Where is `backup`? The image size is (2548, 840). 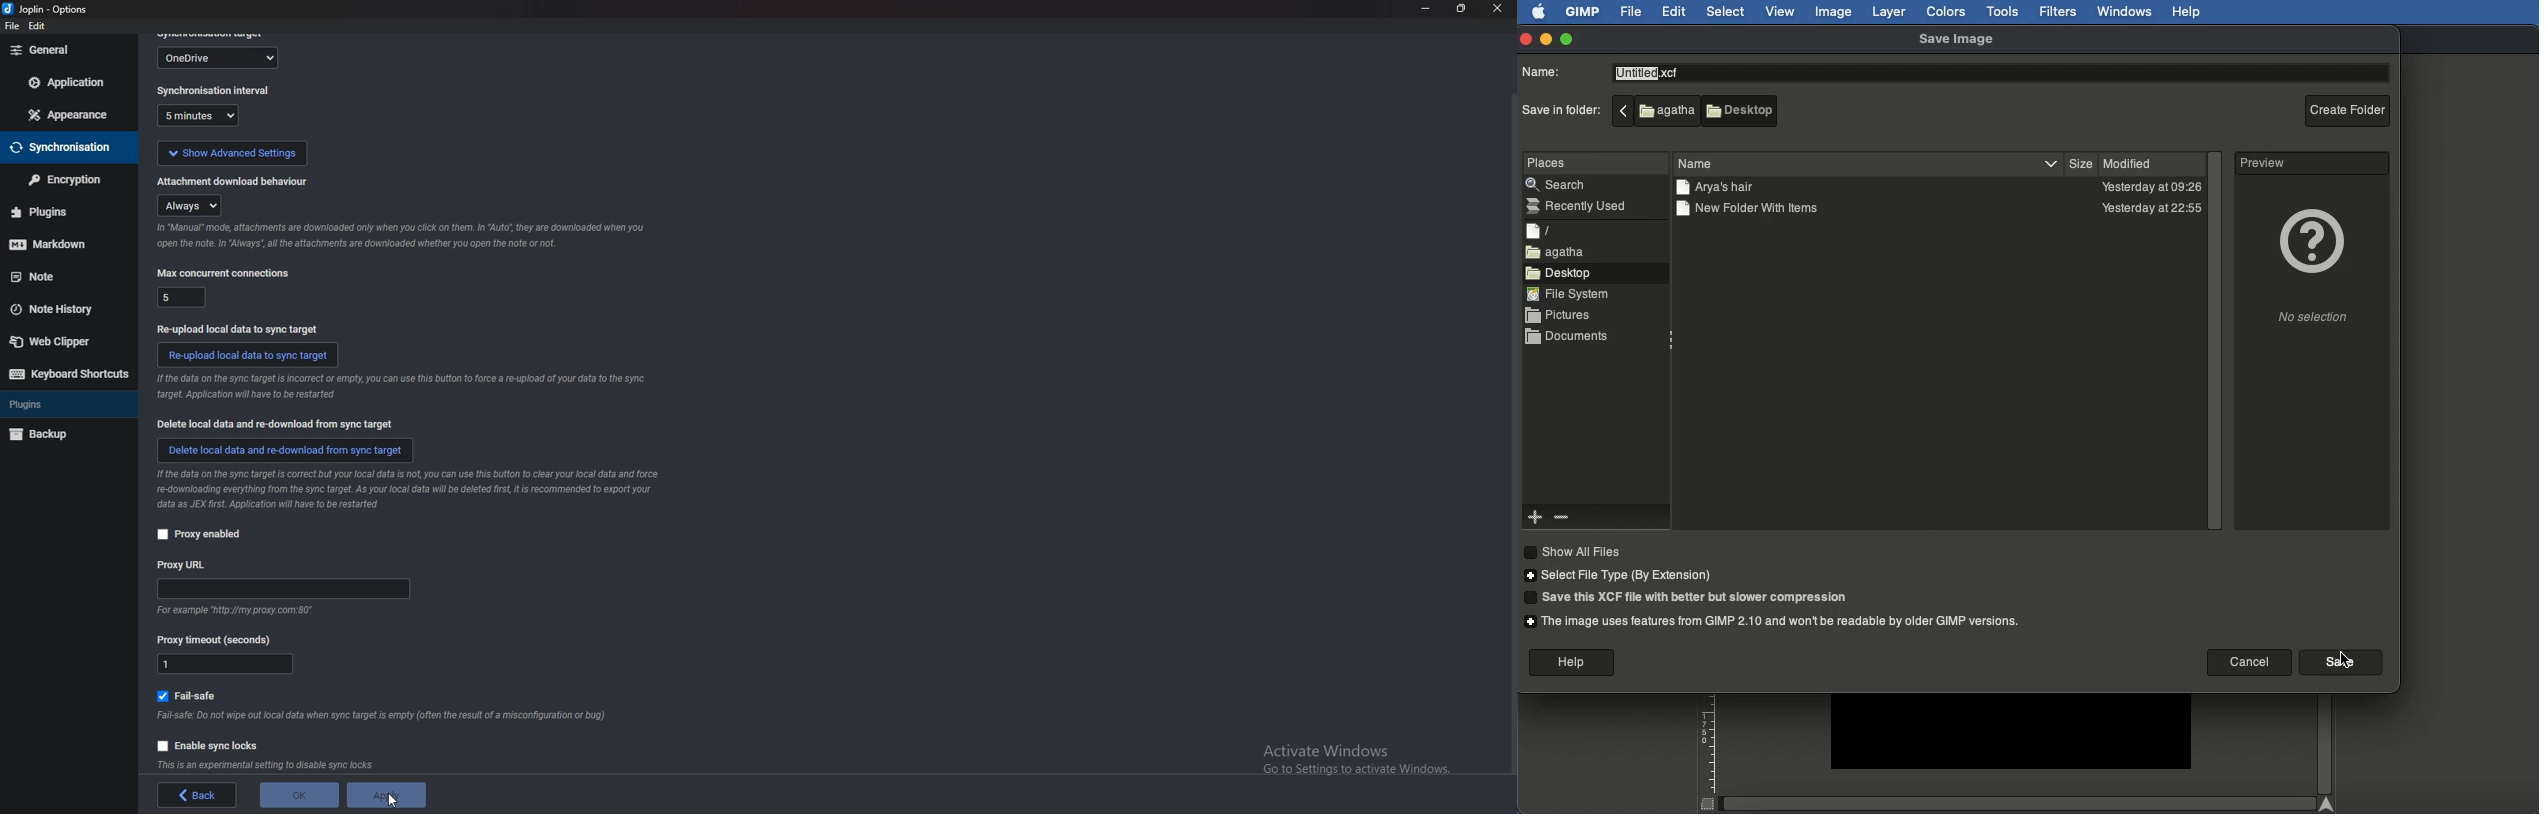
backup is located at coordinates (58, 435).